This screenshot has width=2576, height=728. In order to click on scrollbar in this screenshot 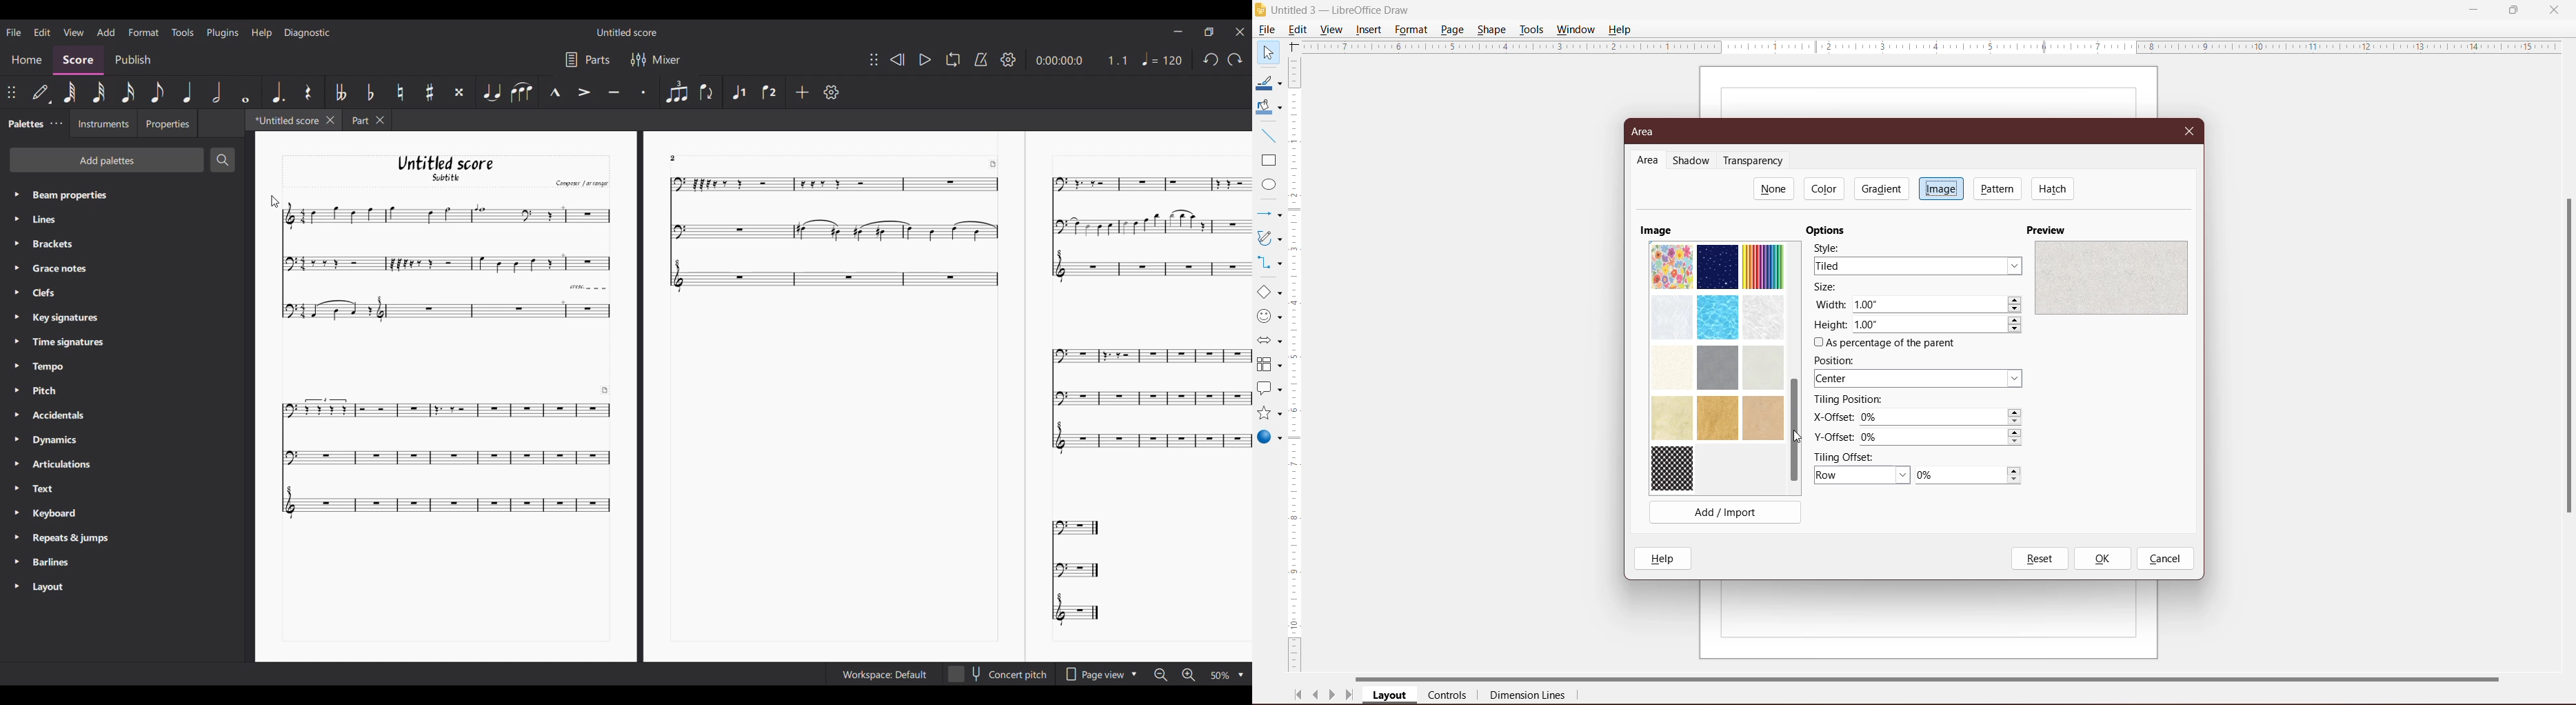, I will do `click(2565, 374)`.